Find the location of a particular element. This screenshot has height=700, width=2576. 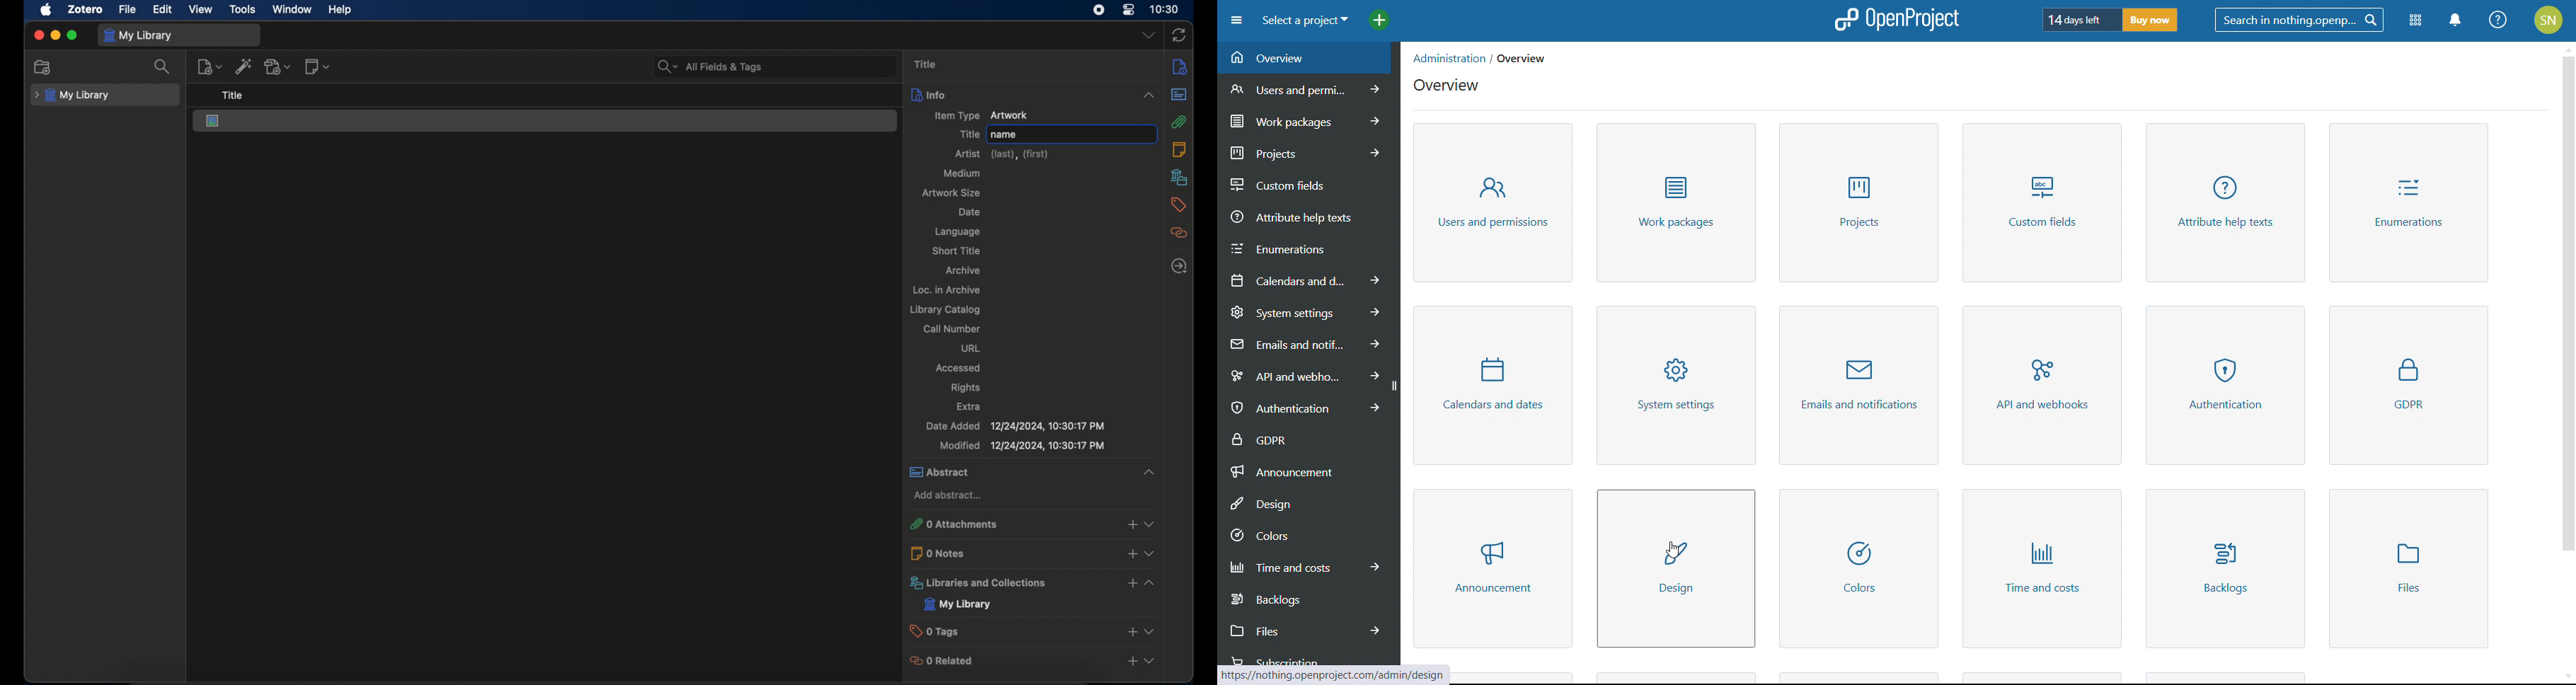

extra is located at coordinates (969, 407).